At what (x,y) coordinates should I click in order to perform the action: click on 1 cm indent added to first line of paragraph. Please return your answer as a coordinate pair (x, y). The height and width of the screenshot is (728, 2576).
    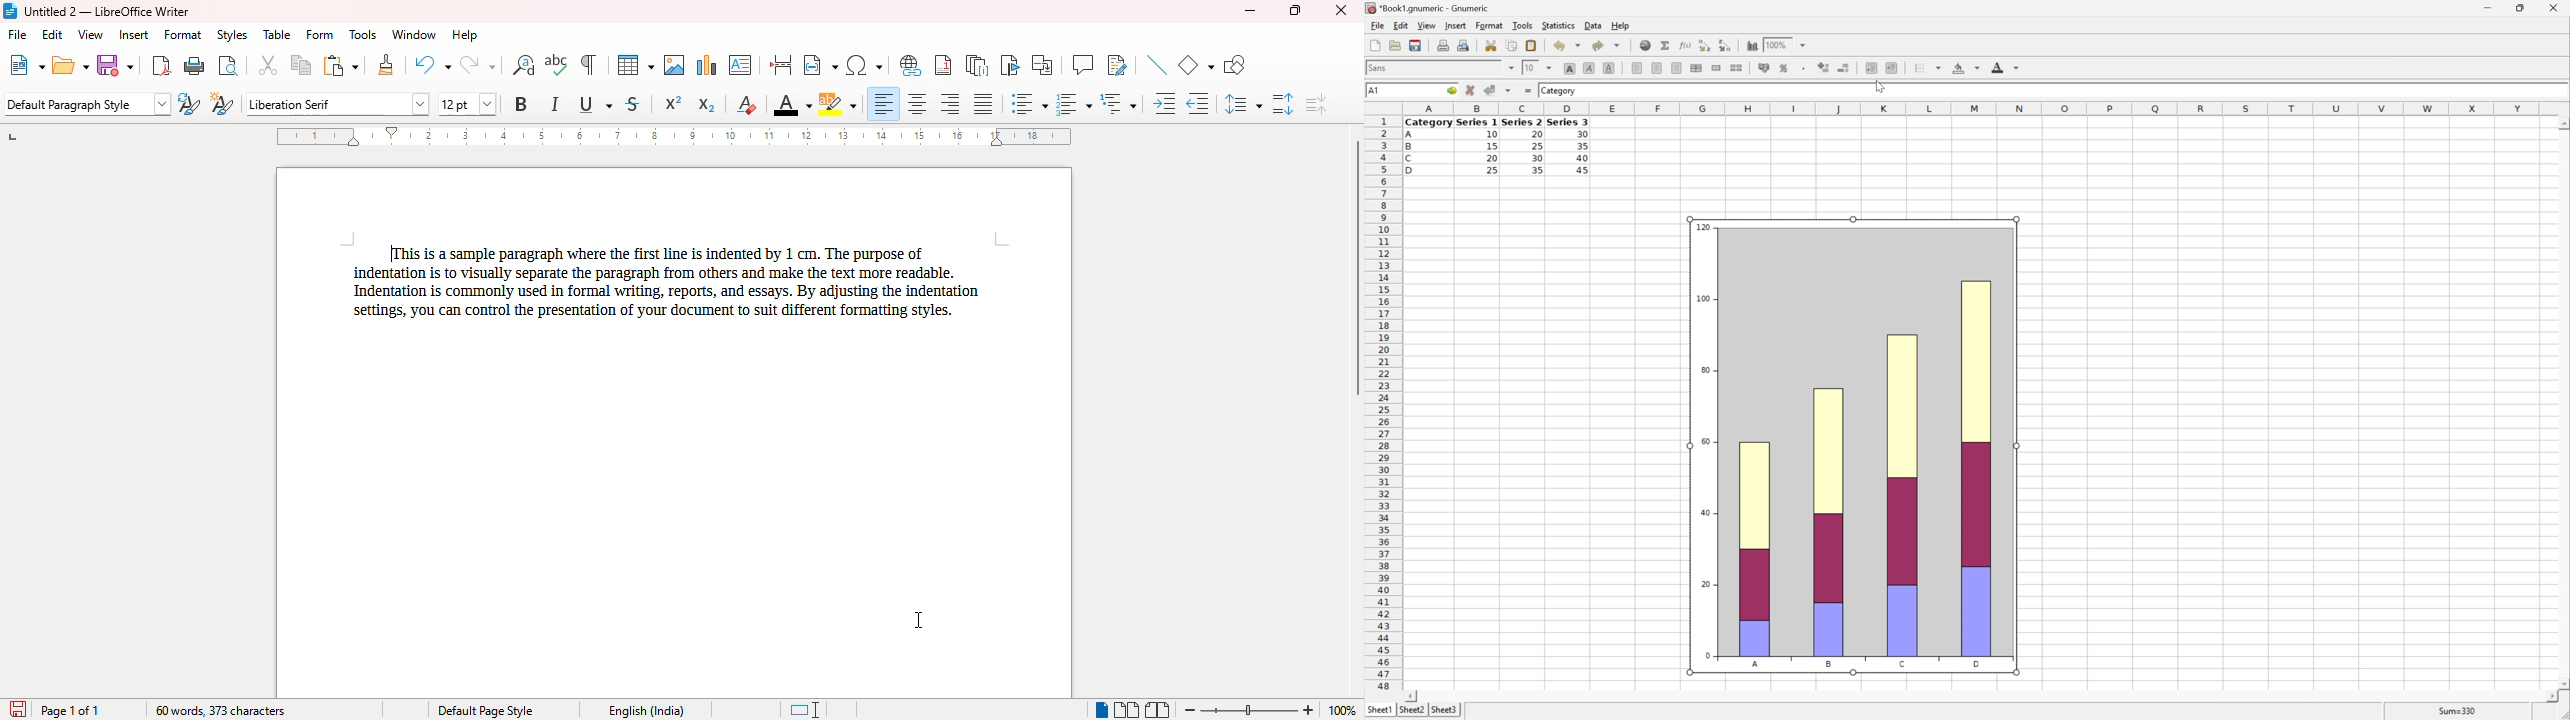
    Looking at the image, I should click on (372, 256).